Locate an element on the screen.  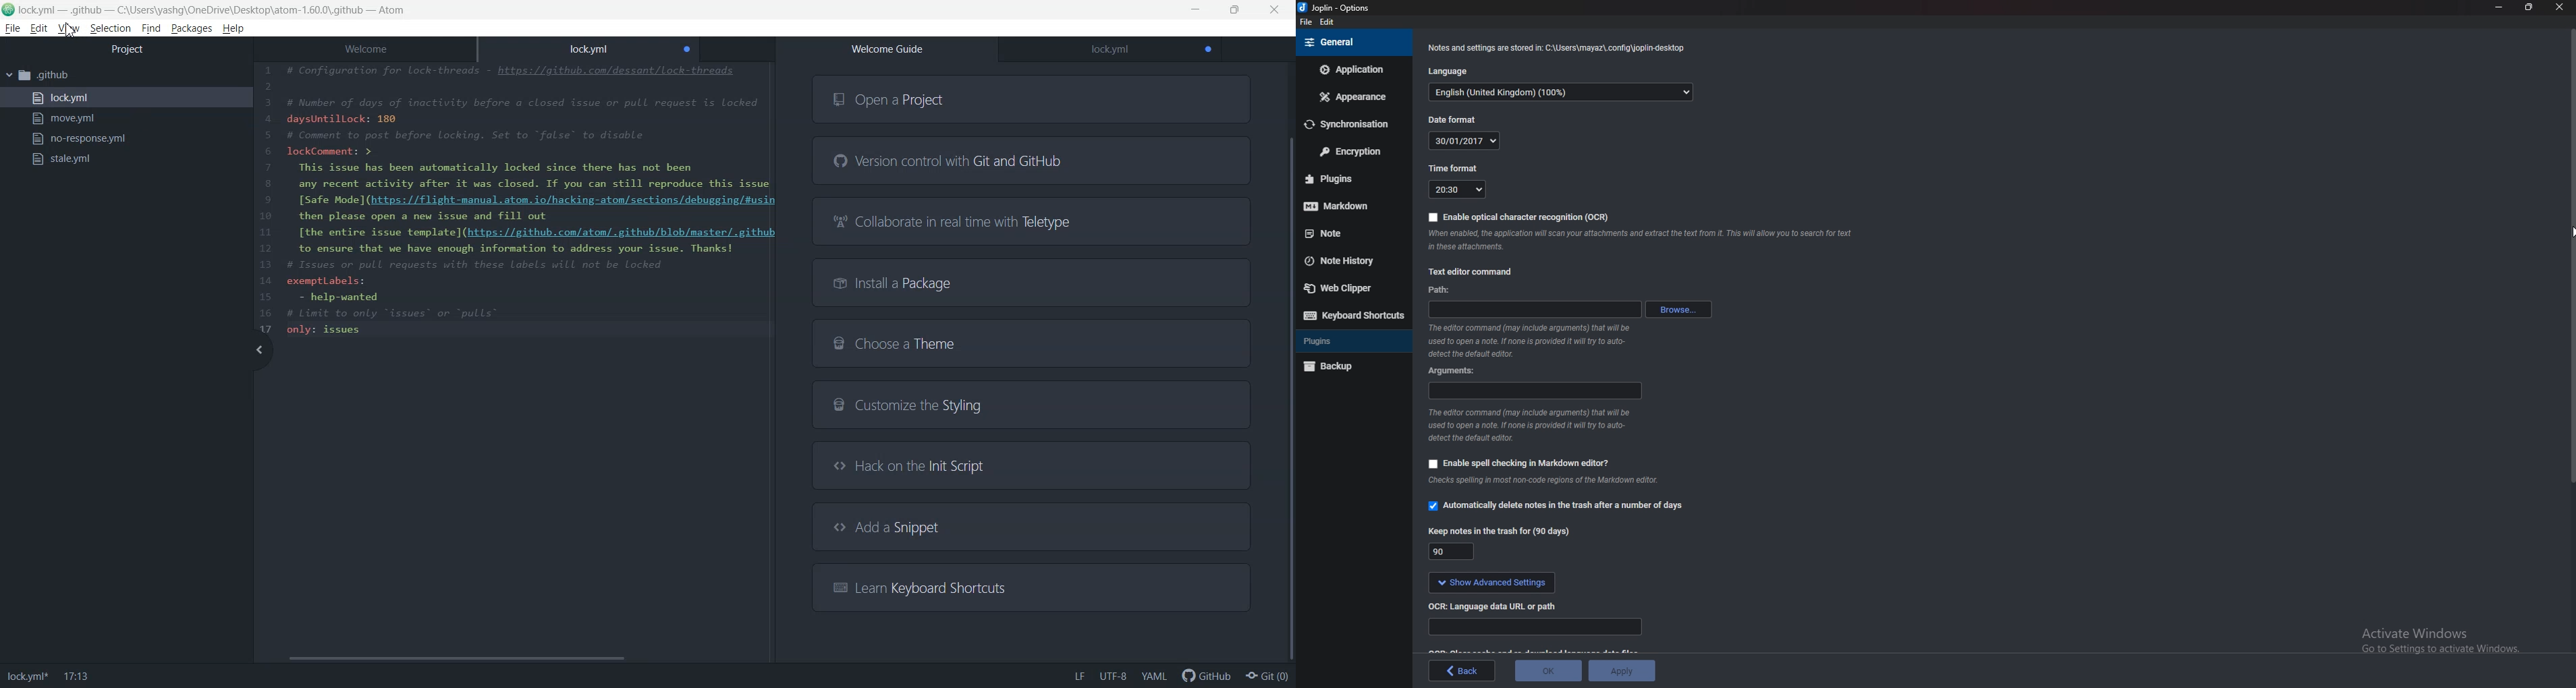
Close is located at coordinates (1276, 9).